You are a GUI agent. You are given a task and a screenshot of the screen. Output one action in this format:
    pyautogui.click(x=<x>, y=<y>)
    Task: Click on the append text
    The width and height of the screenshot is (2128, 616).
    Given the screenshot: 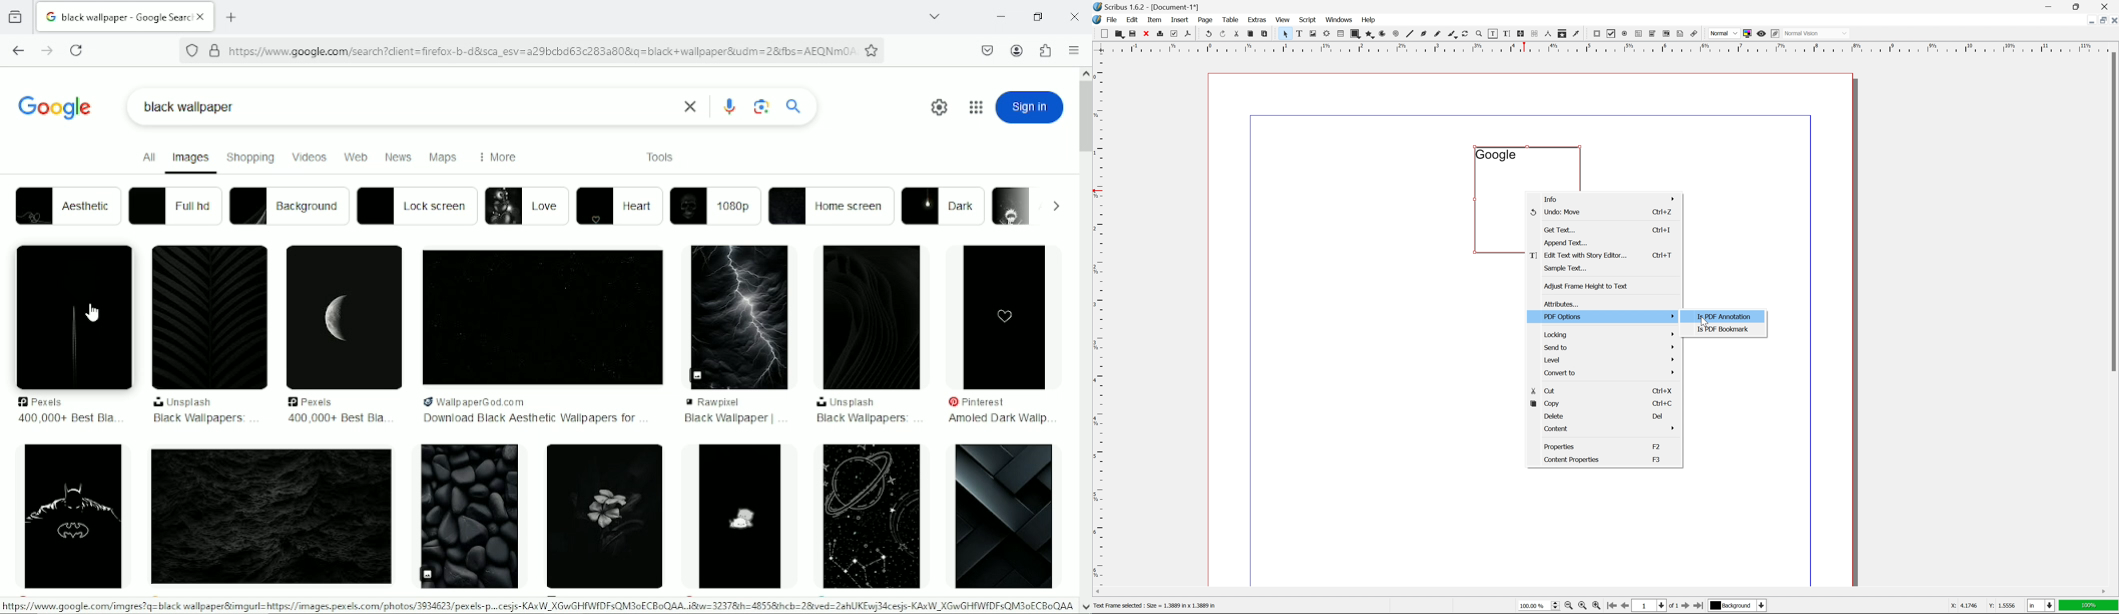 What is the action you would take?
    pyautogui.click(x=1567, y=242)
    